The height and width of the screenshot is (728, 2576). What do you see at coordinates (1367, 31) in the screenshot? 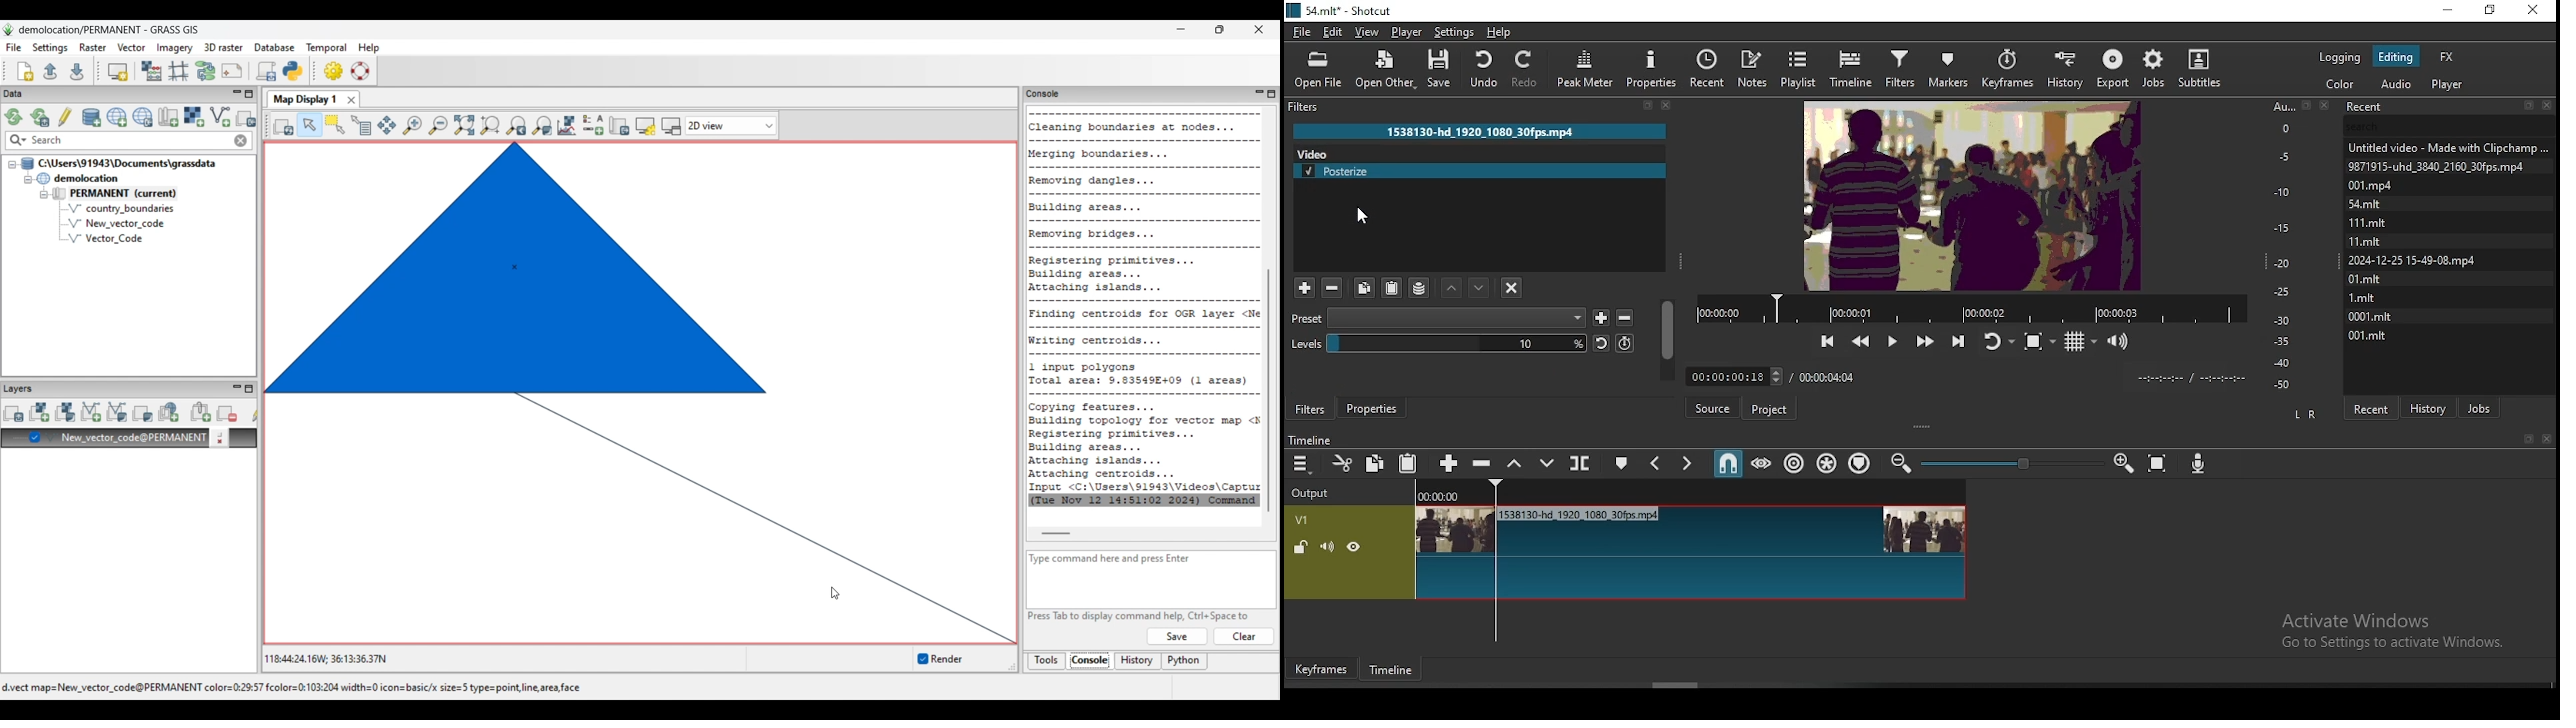
I see `view` at bounding box center [1367, 31].